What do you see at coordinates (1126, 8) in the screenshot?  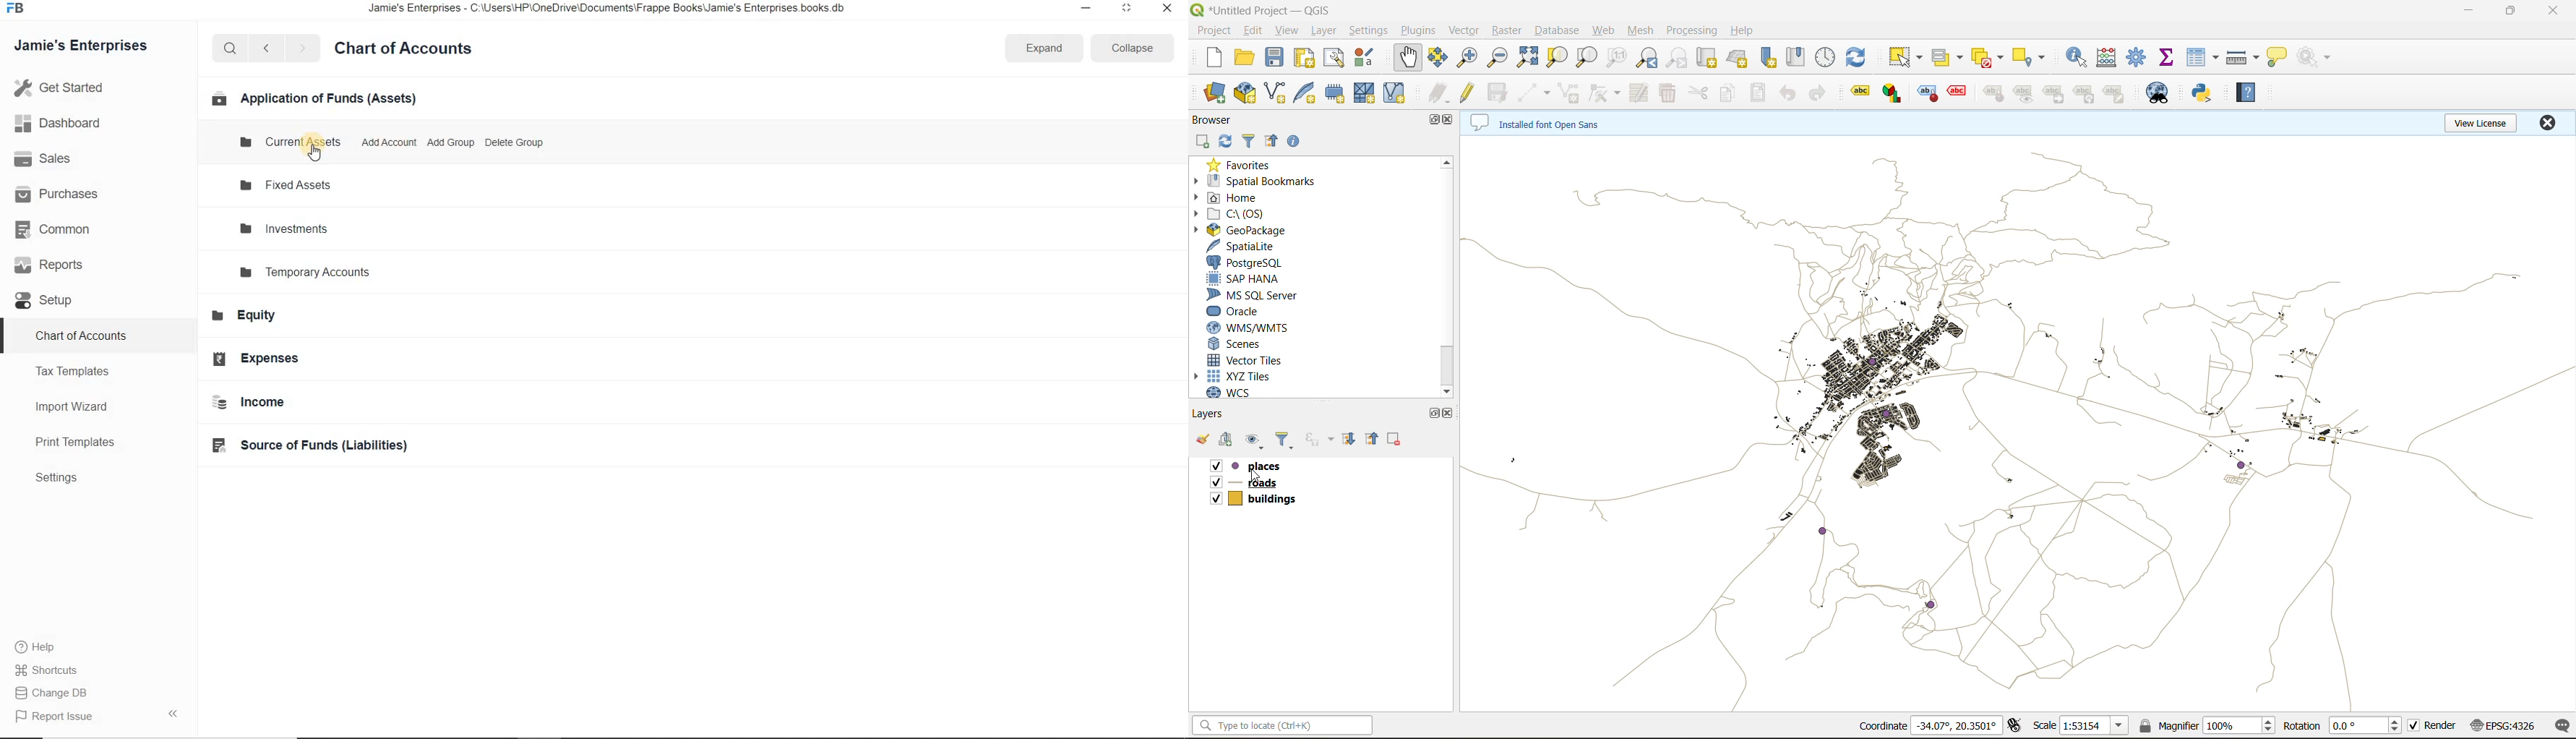 I see `maximize` at bounding box center [1126, 8].